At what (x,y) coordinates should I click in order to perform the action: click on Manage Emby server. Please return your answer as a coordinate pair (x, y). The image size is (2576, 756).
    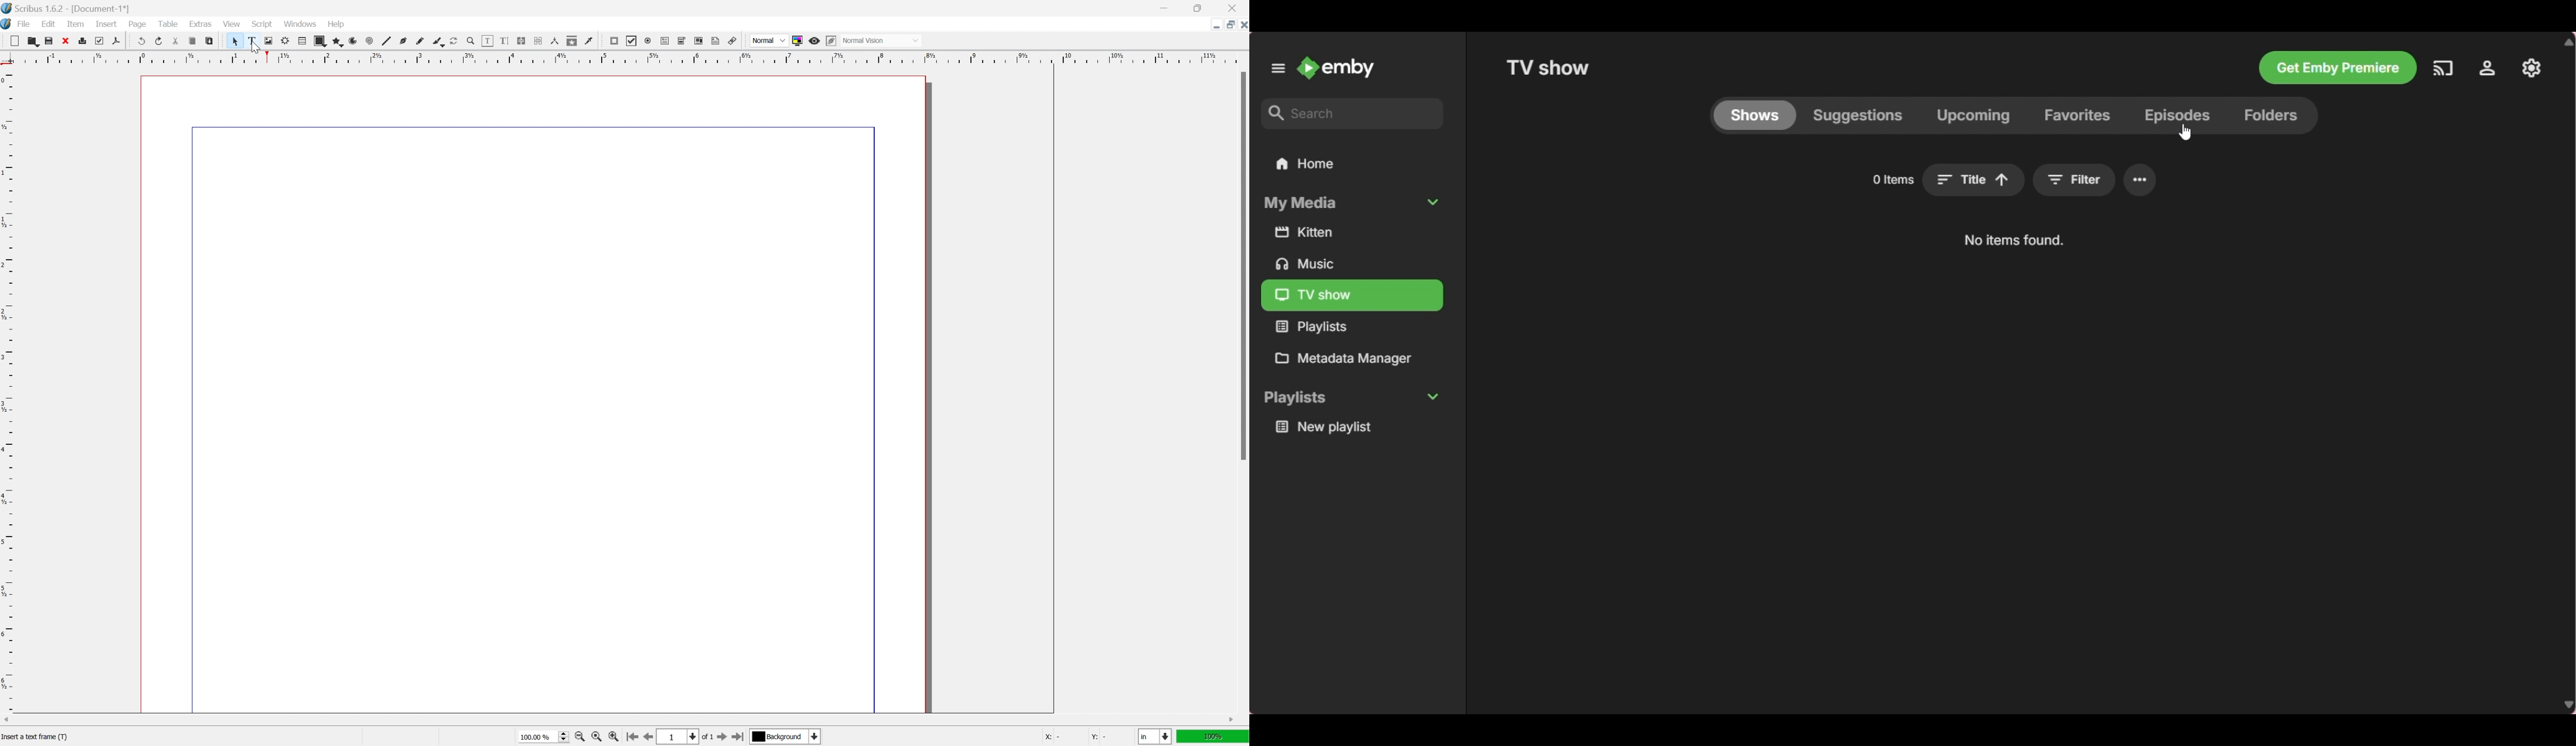
    Looking at the image, I should click on (2531, 68).